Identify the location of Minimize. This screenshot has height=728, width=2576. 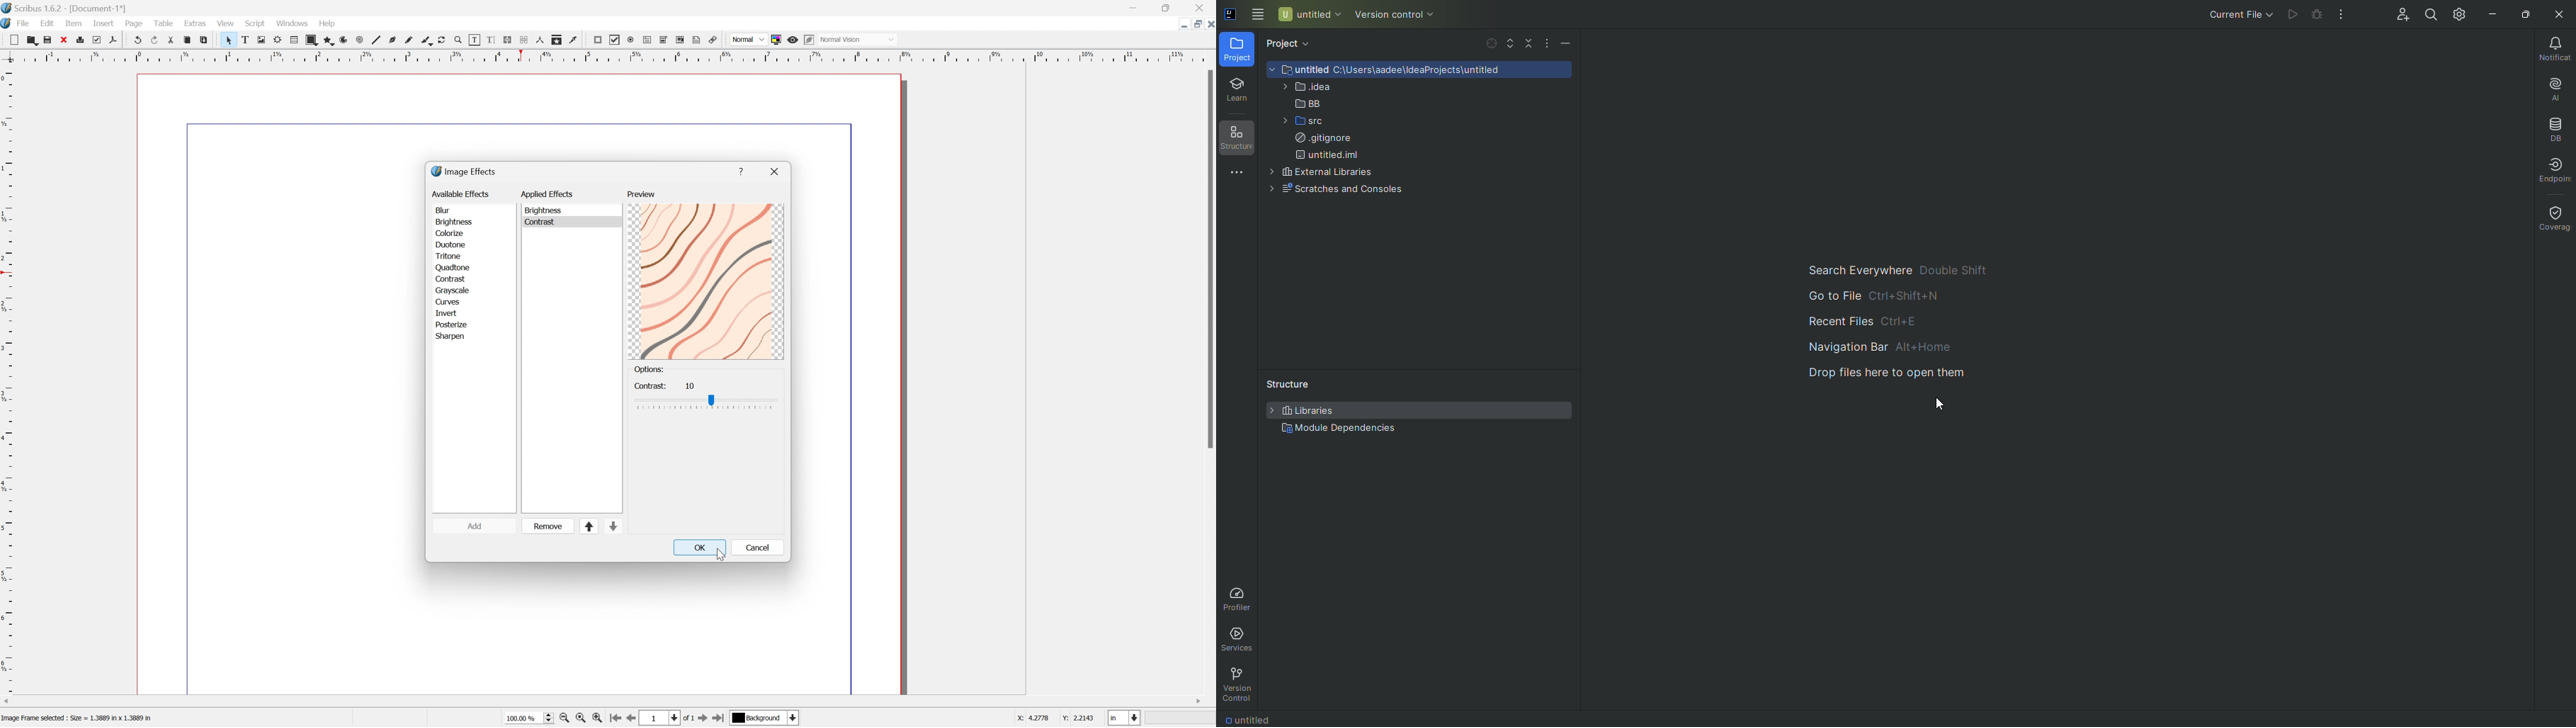
(1133, 7).